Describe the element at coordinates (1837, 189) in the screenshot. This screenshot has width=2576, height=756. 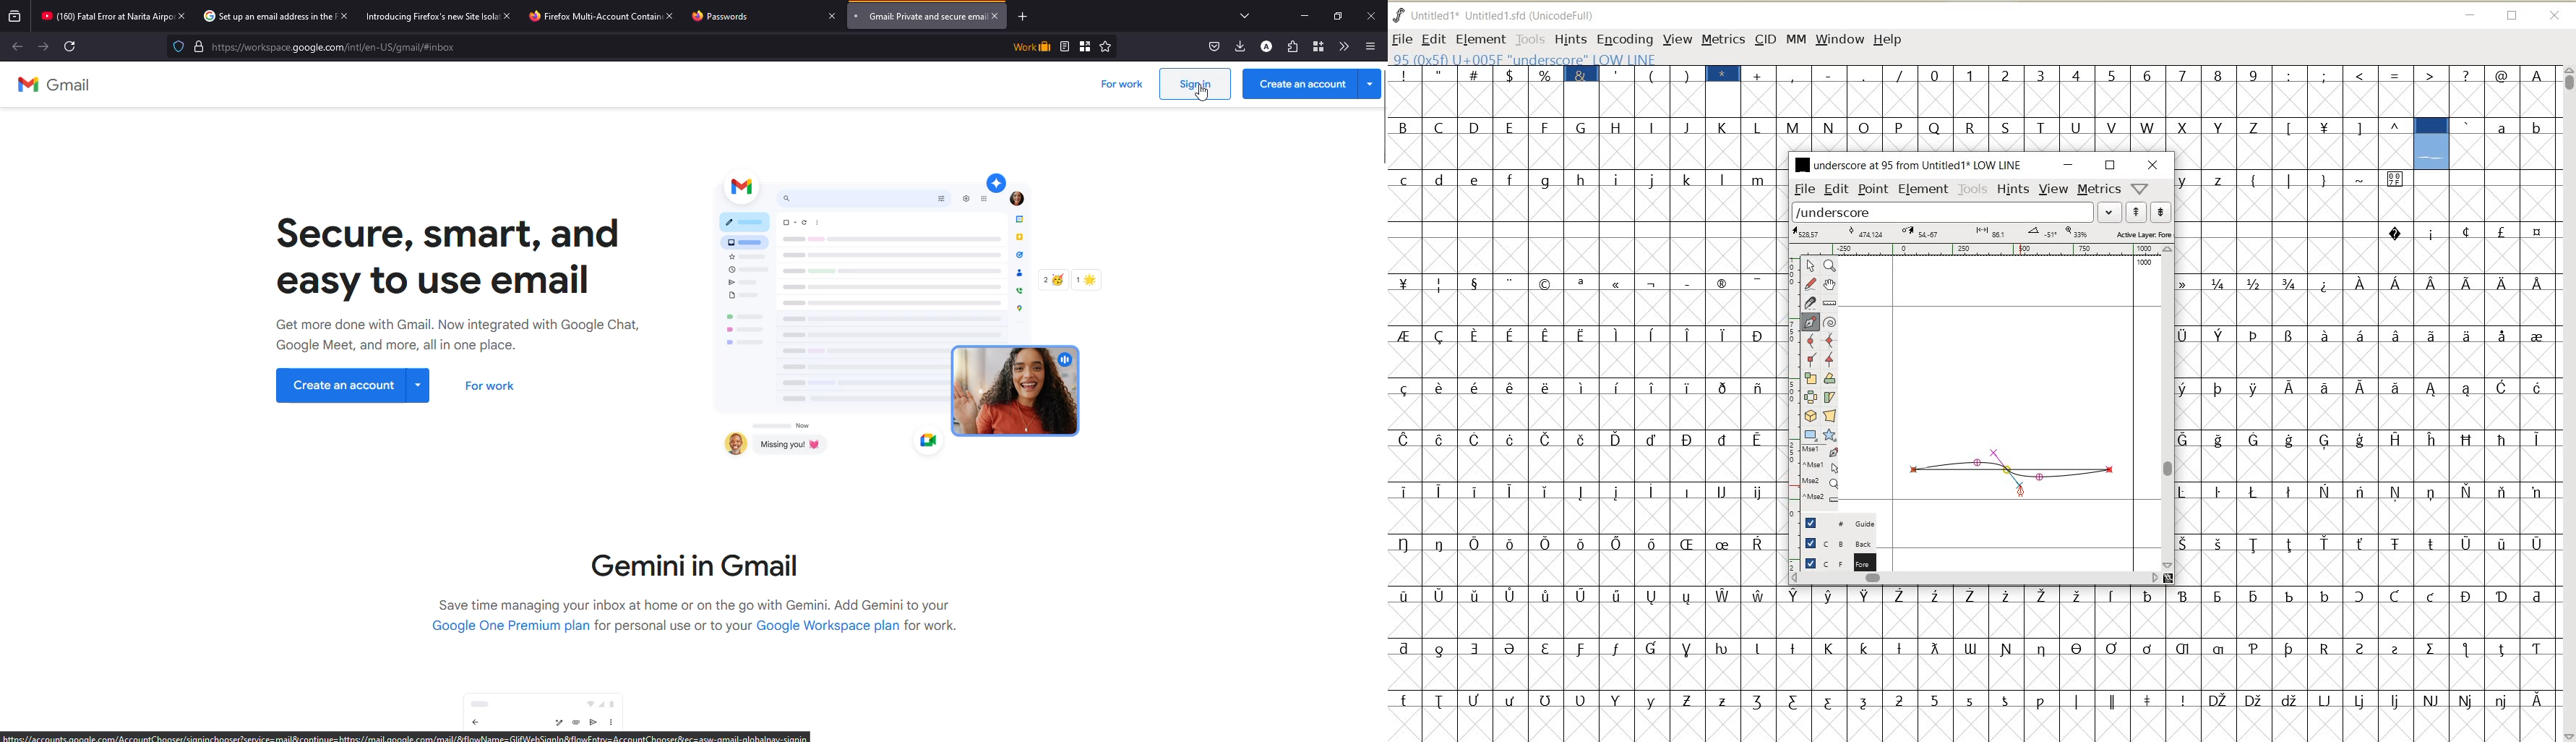
I see `EDIT` at that location.